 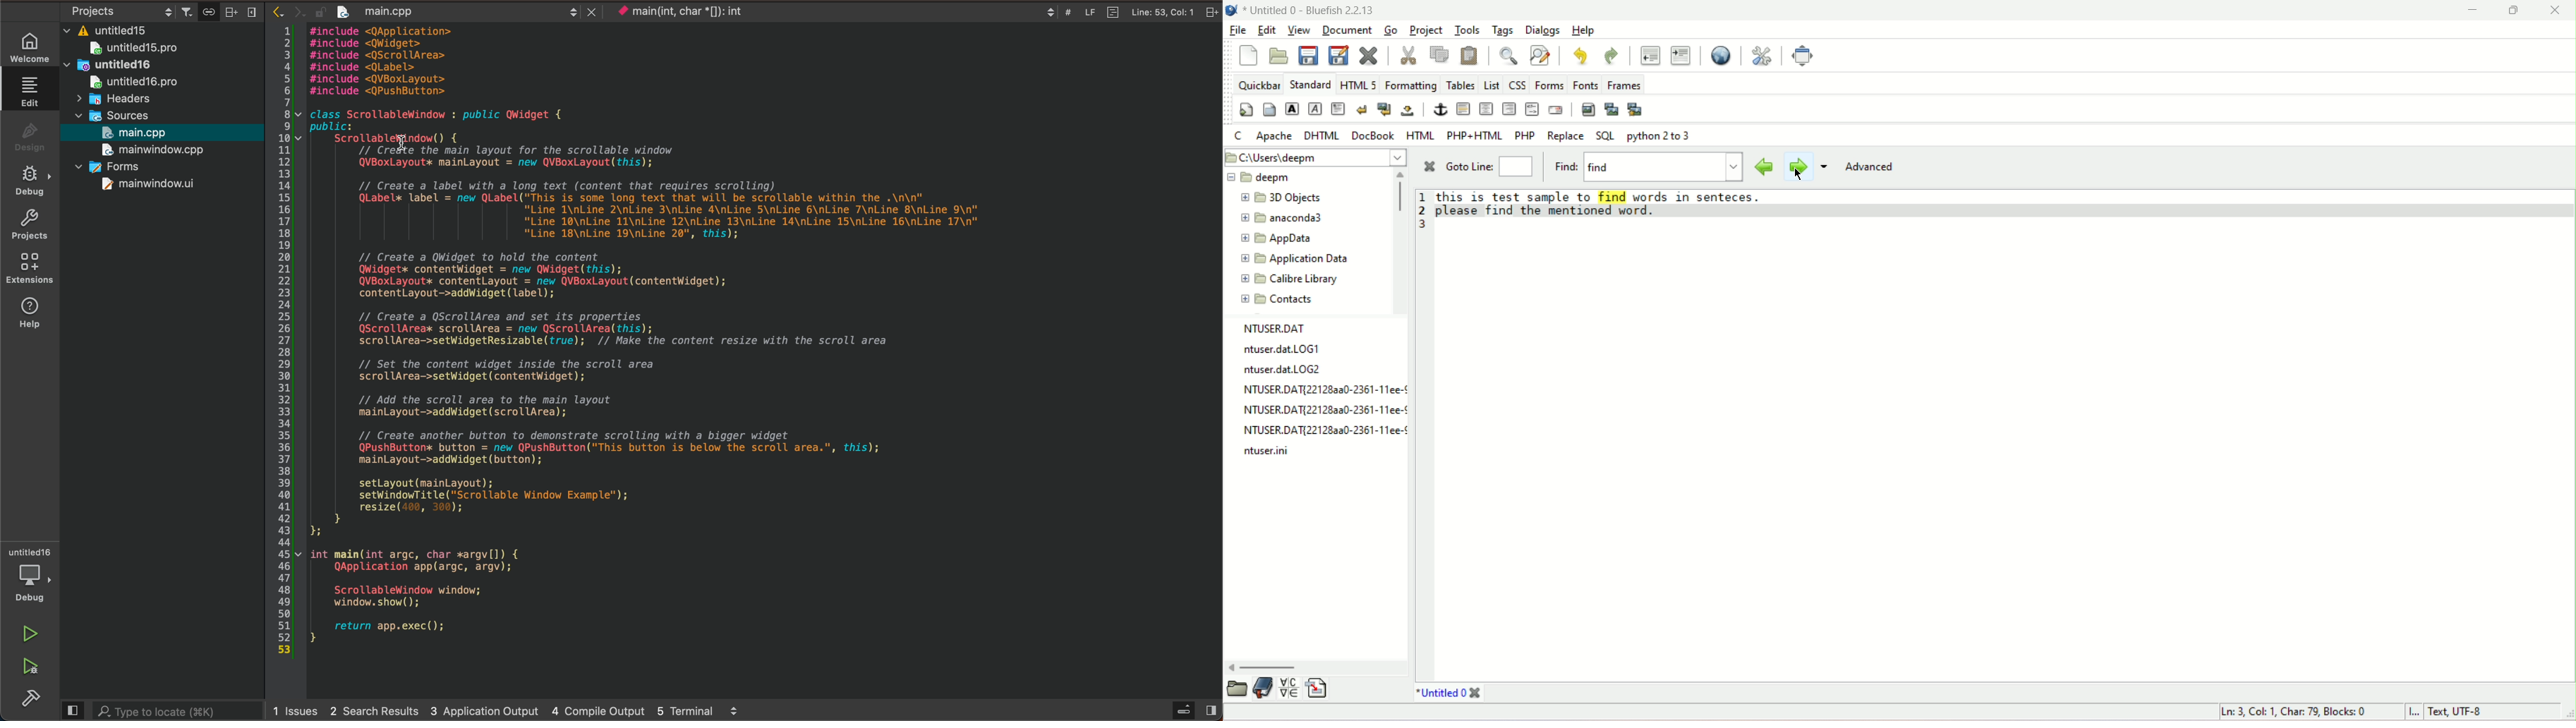 I want to click on fullscreen, so click(x=1808, y=56).